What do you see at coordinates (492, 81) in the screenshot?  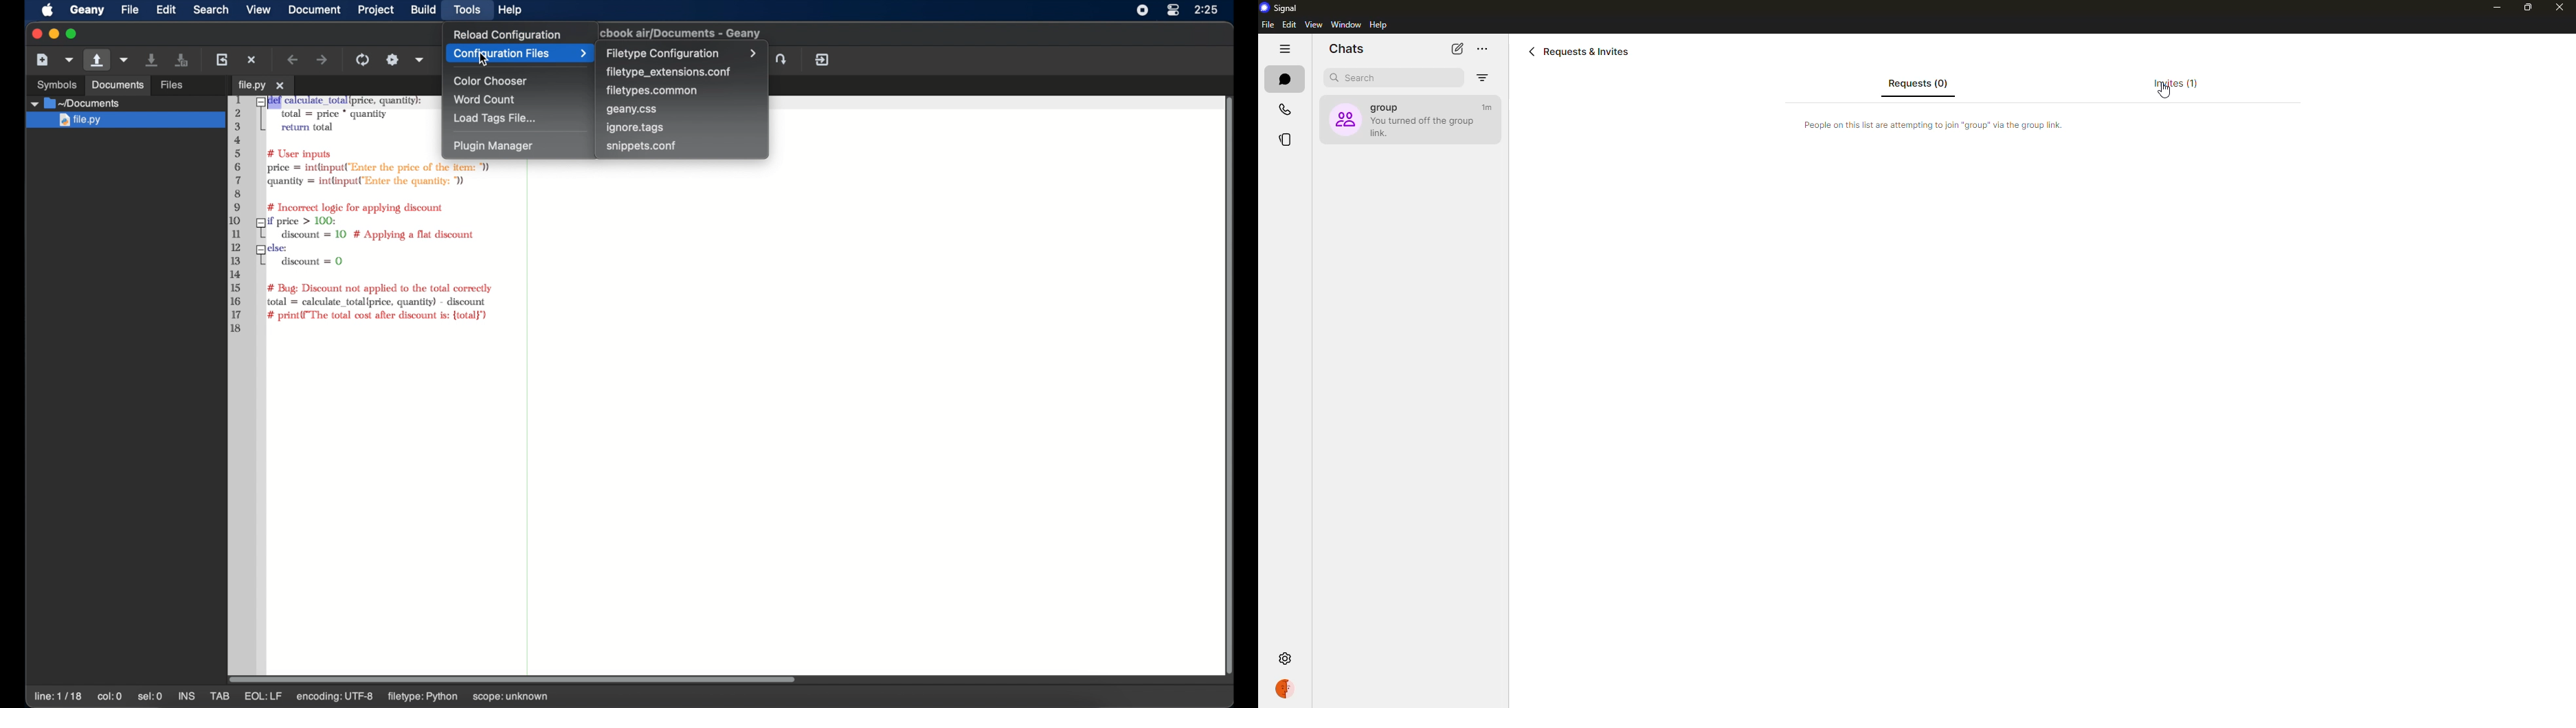 I see `color chooser ` at bounding box center [492, 81].